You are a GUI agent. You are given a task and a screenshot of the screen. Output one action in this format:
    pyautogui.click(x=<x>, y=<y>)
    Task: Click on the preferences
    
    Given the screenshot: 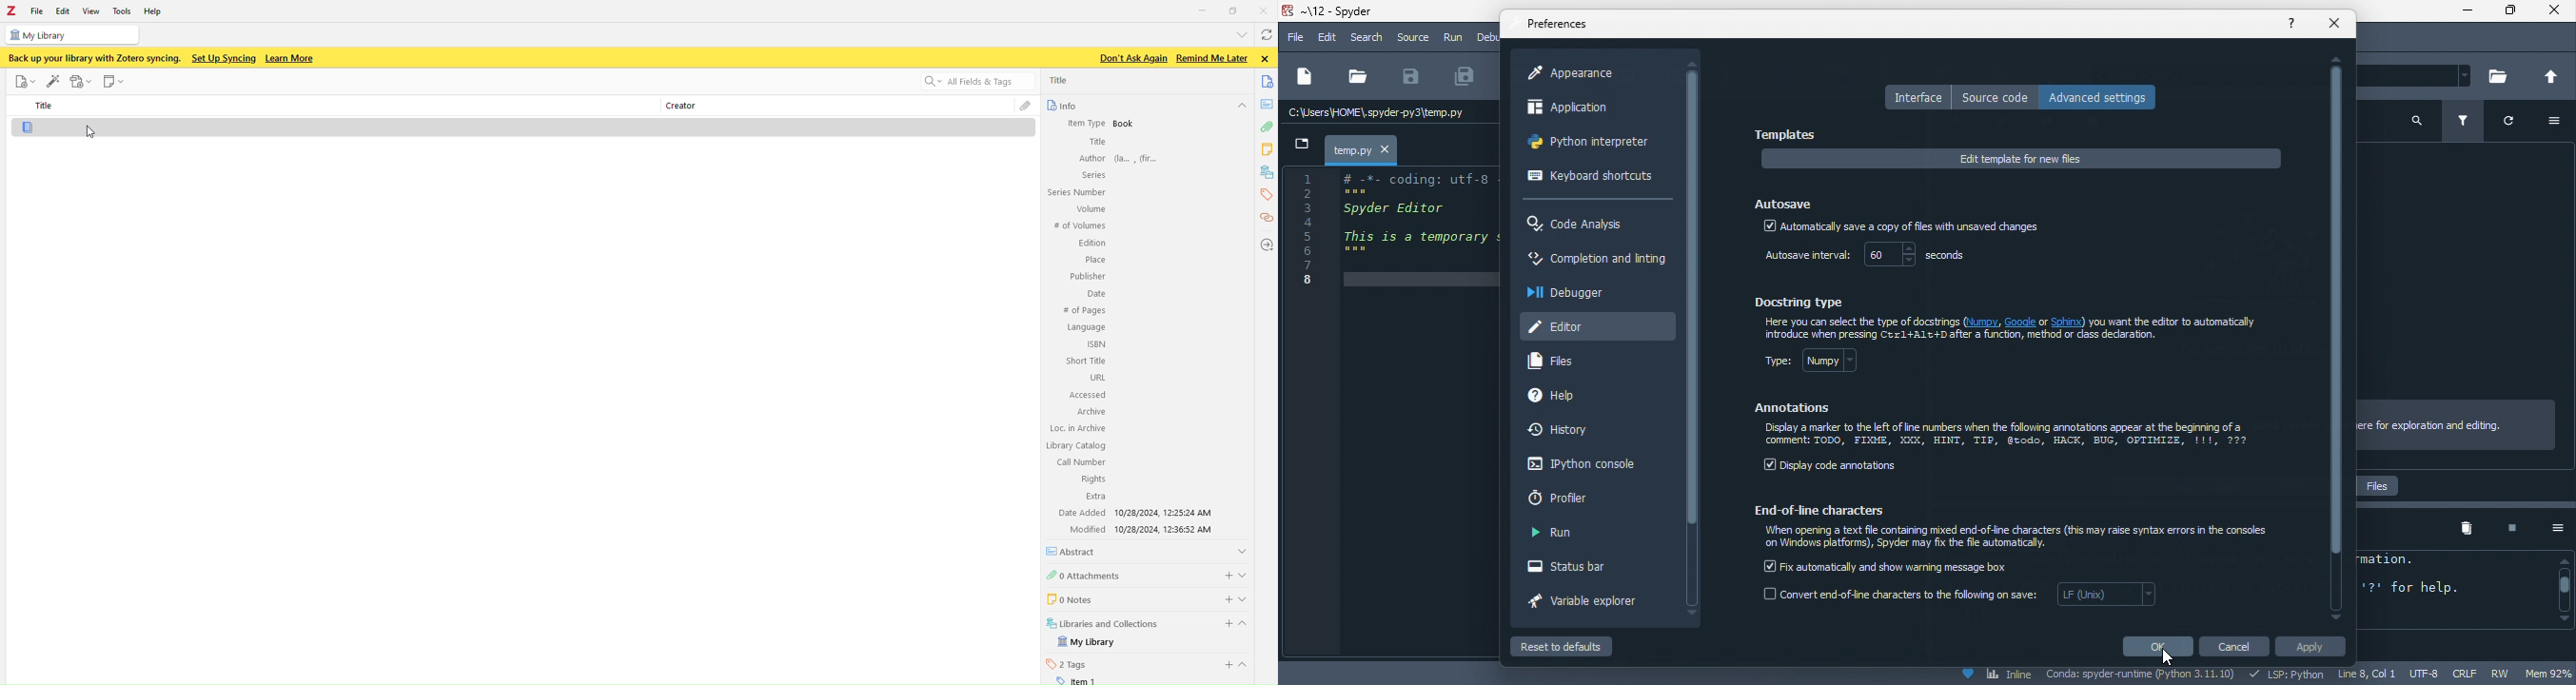 What is the action you would take?
    pyautogui.click(x=1560, y=25)
    